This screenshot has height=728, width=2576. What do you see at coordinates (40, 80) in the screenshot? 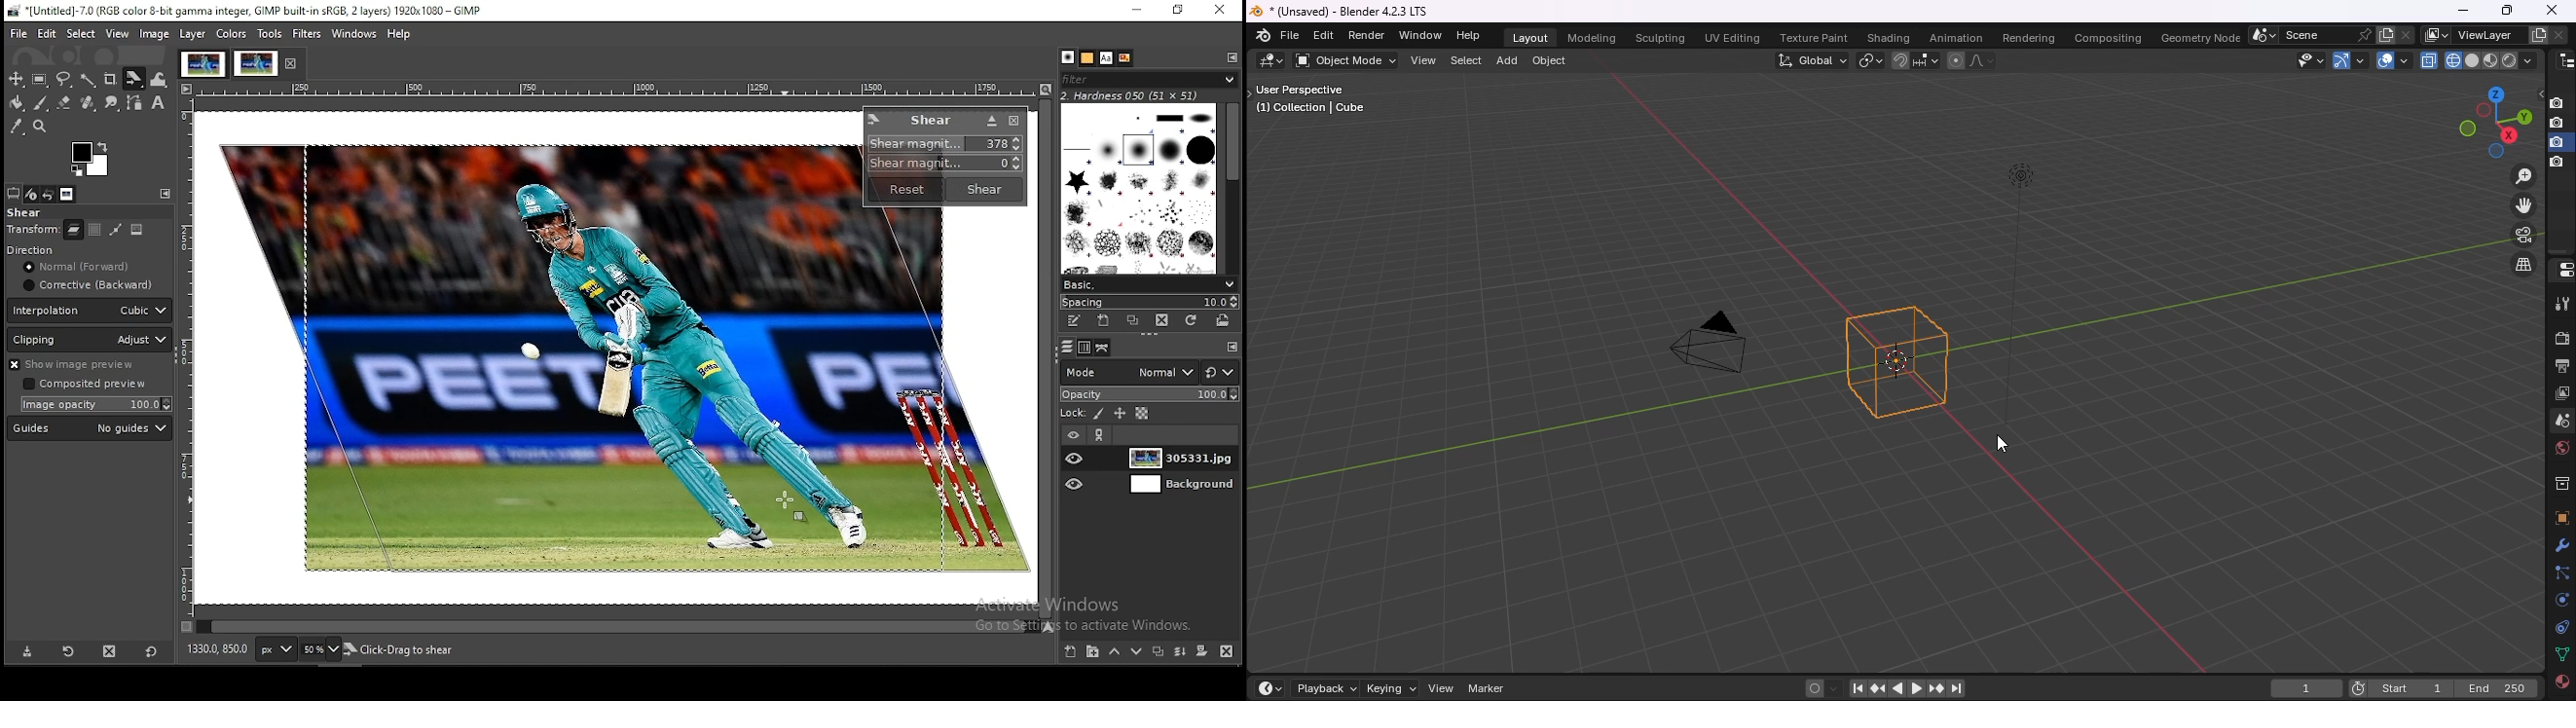
I see `rectangular selection tool` at bounding box center [40, 80].